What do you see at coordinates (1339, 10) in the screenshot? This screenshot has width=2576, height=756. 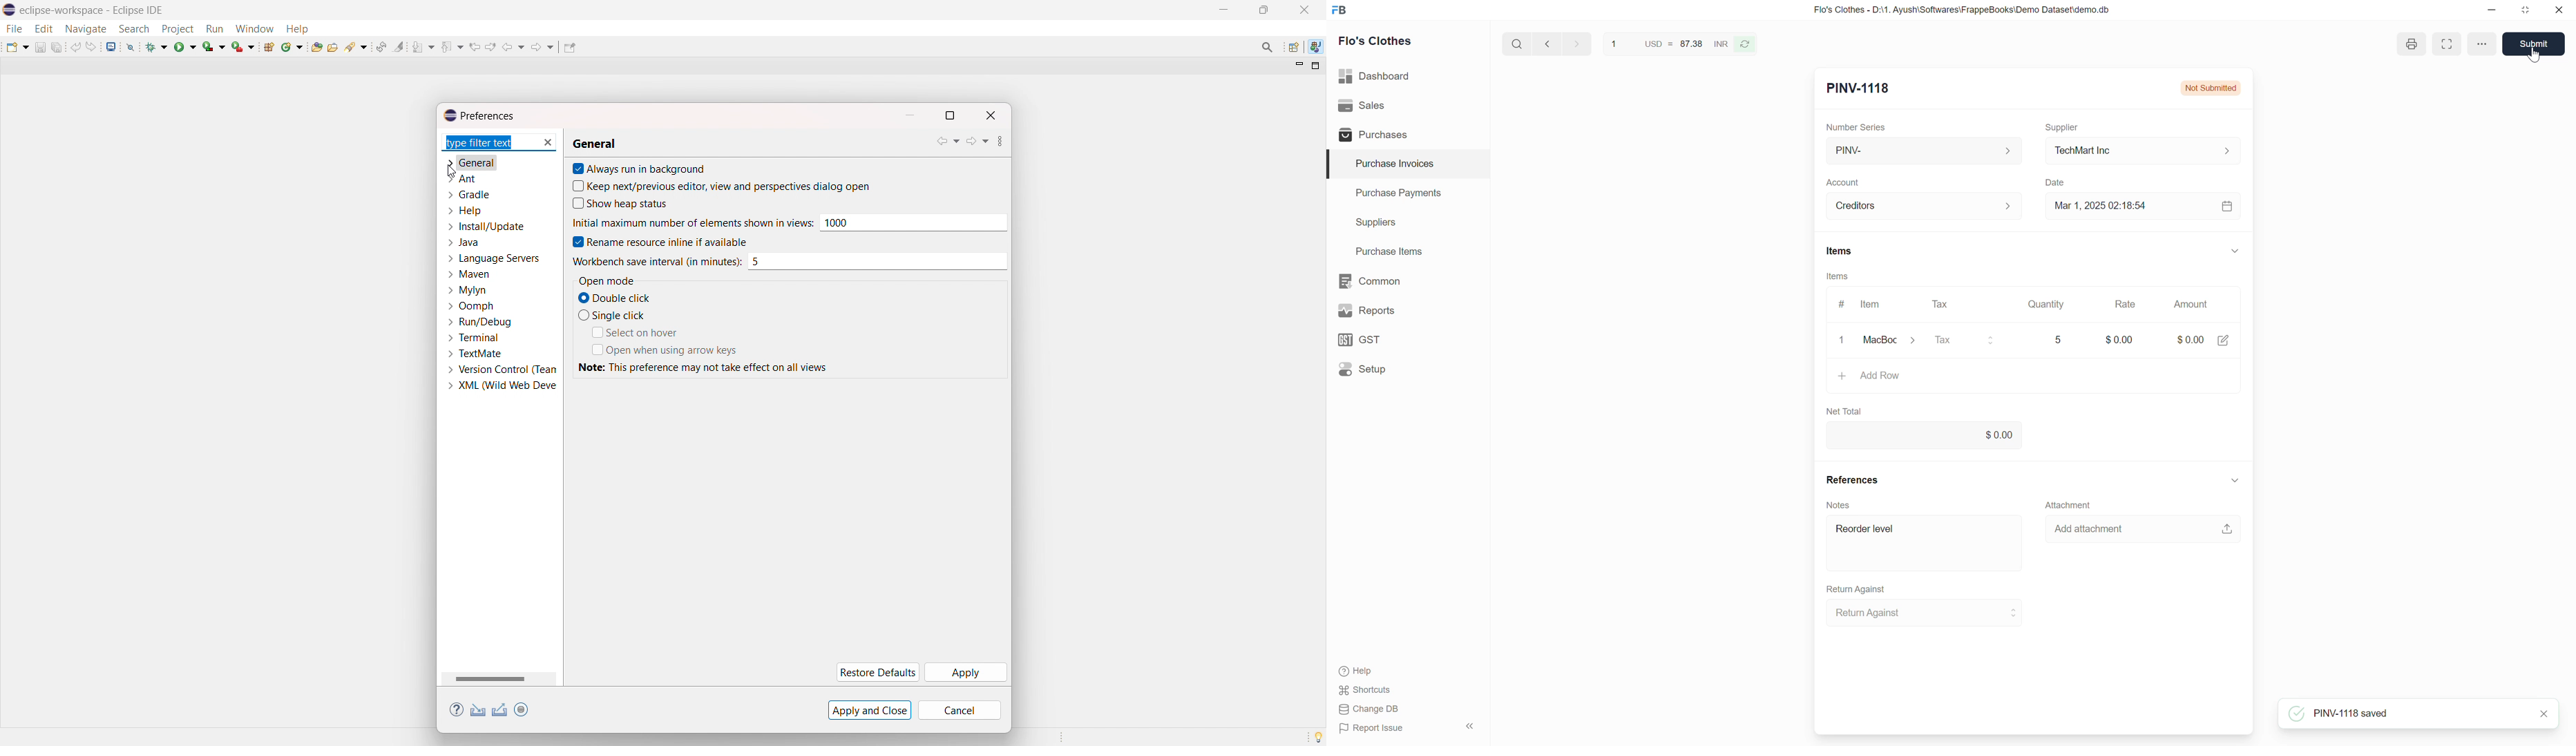 I see `Frappe Books logo` at bounding box center [1339, 10].